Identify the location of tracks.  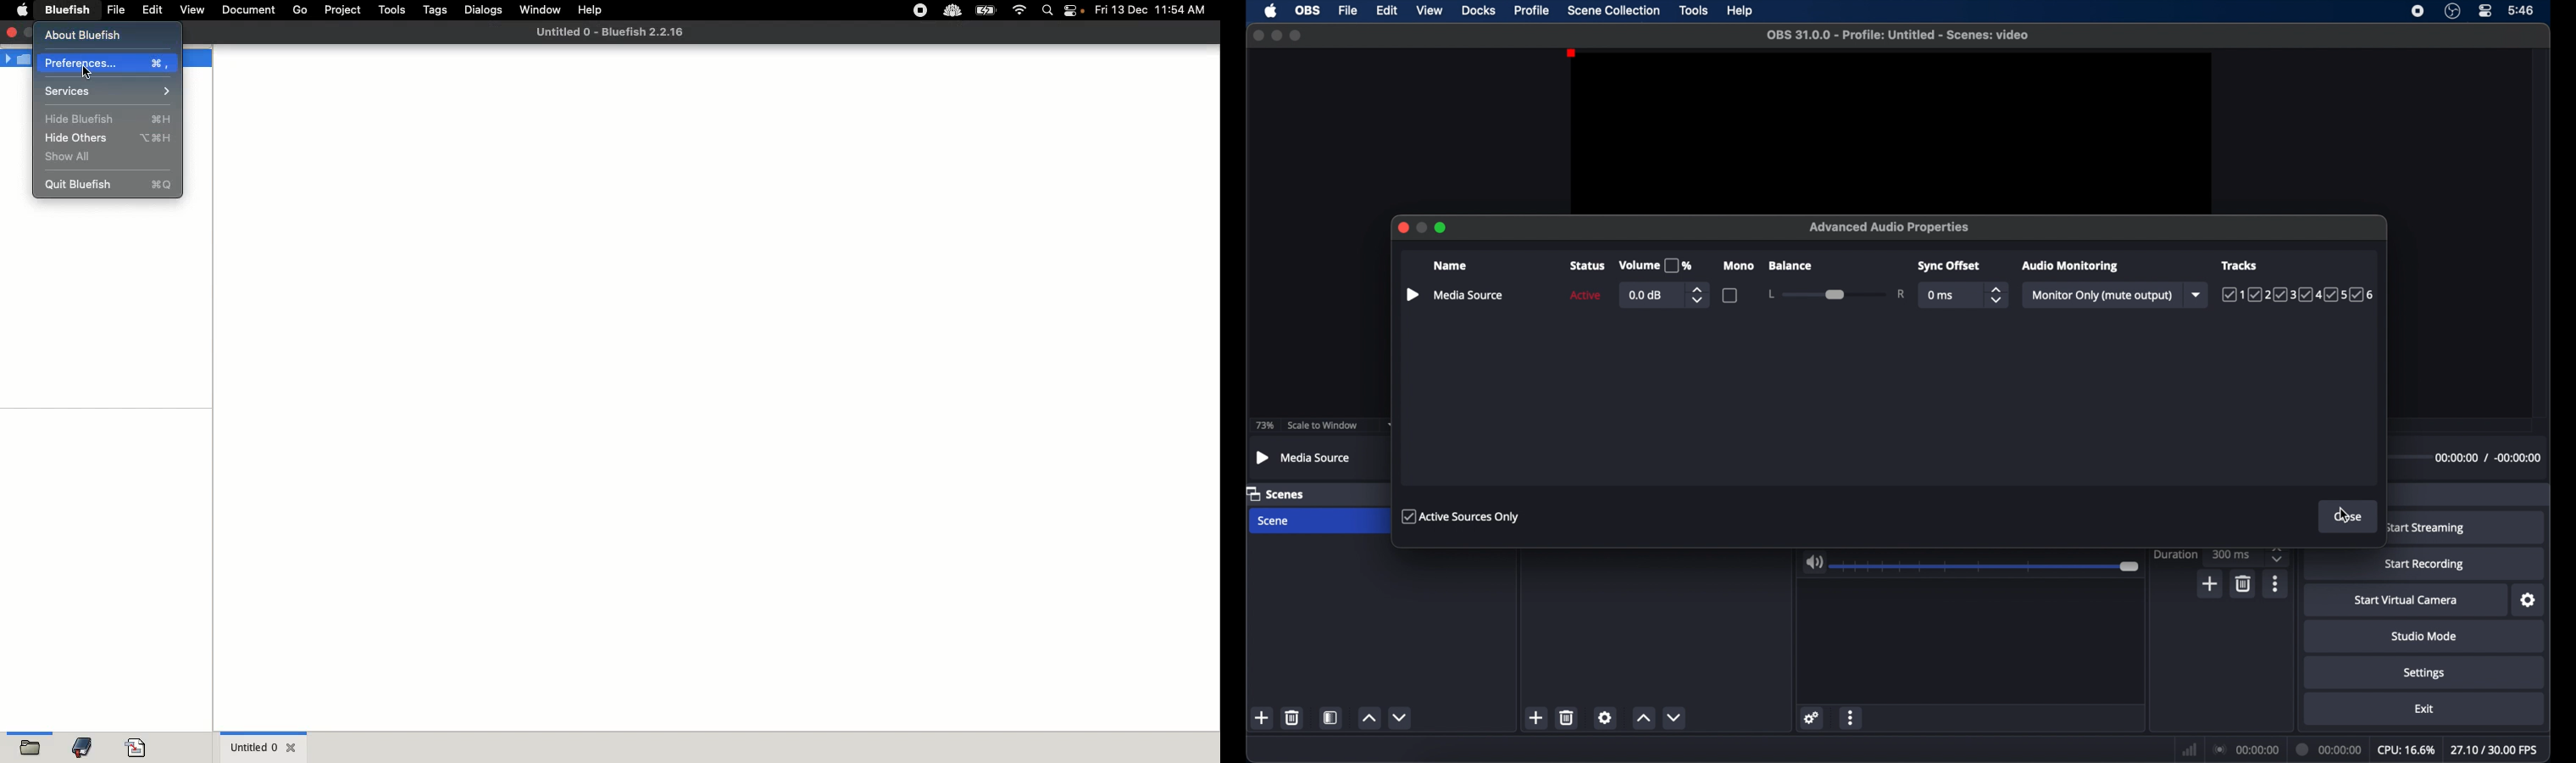
(2299, 295).